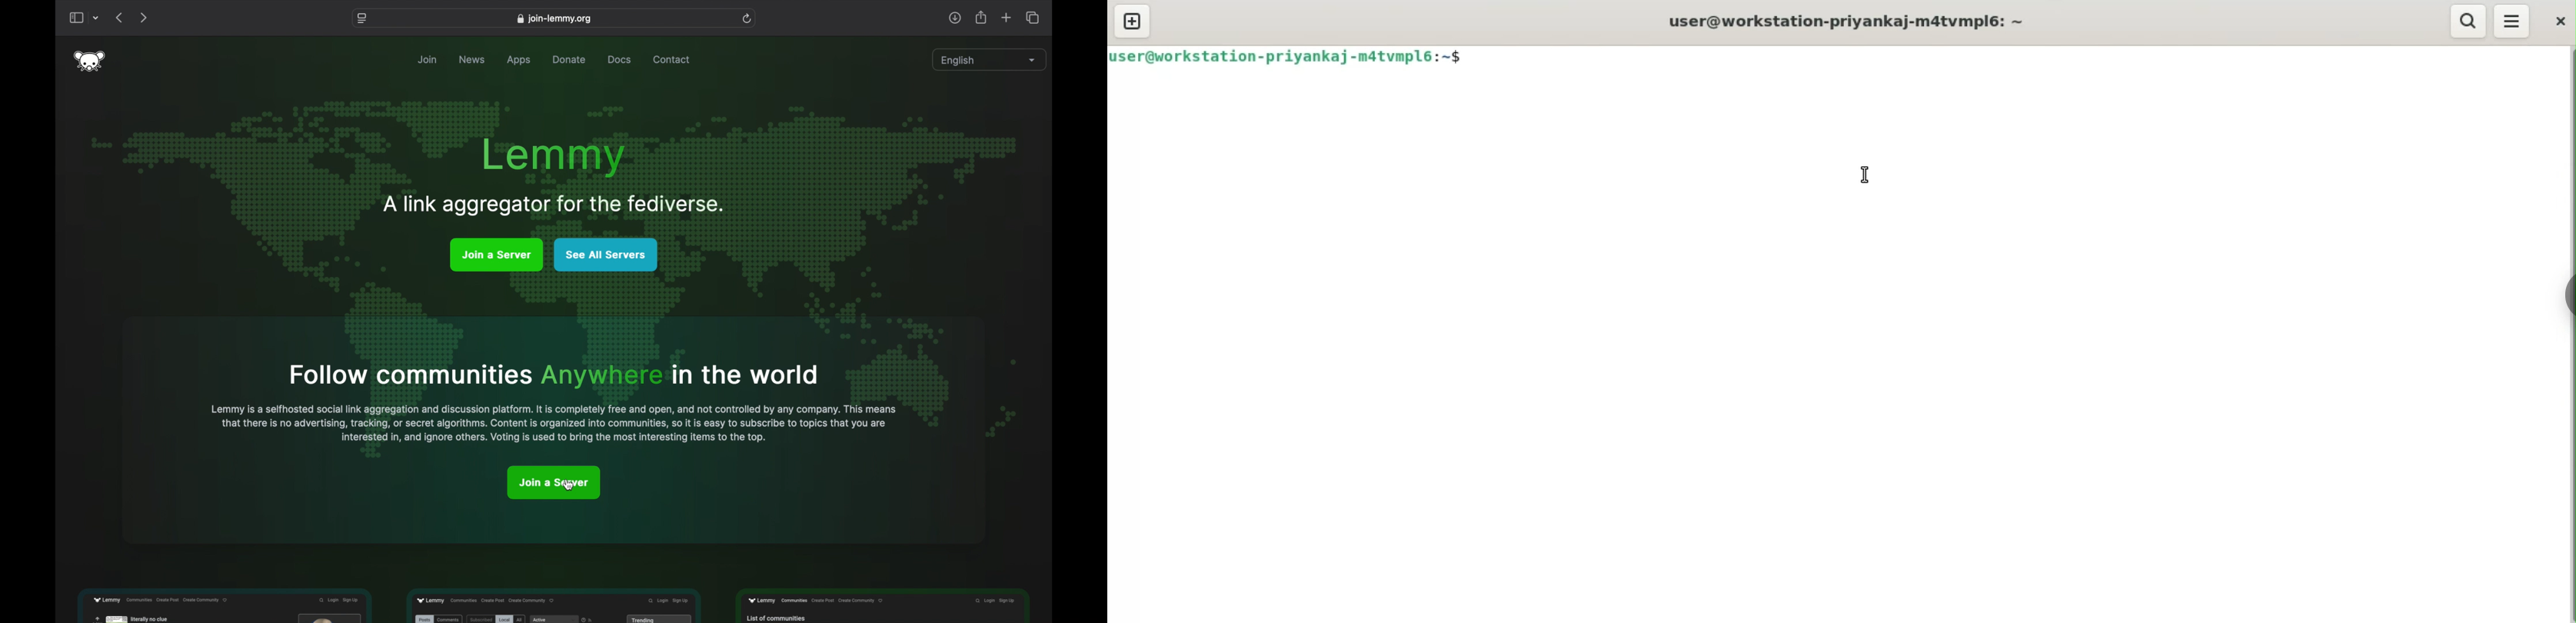 This screenshot has height=644, width=2576. Describe the element at coordinates (571, 60) in the screenshot. I see `donate` at that location.